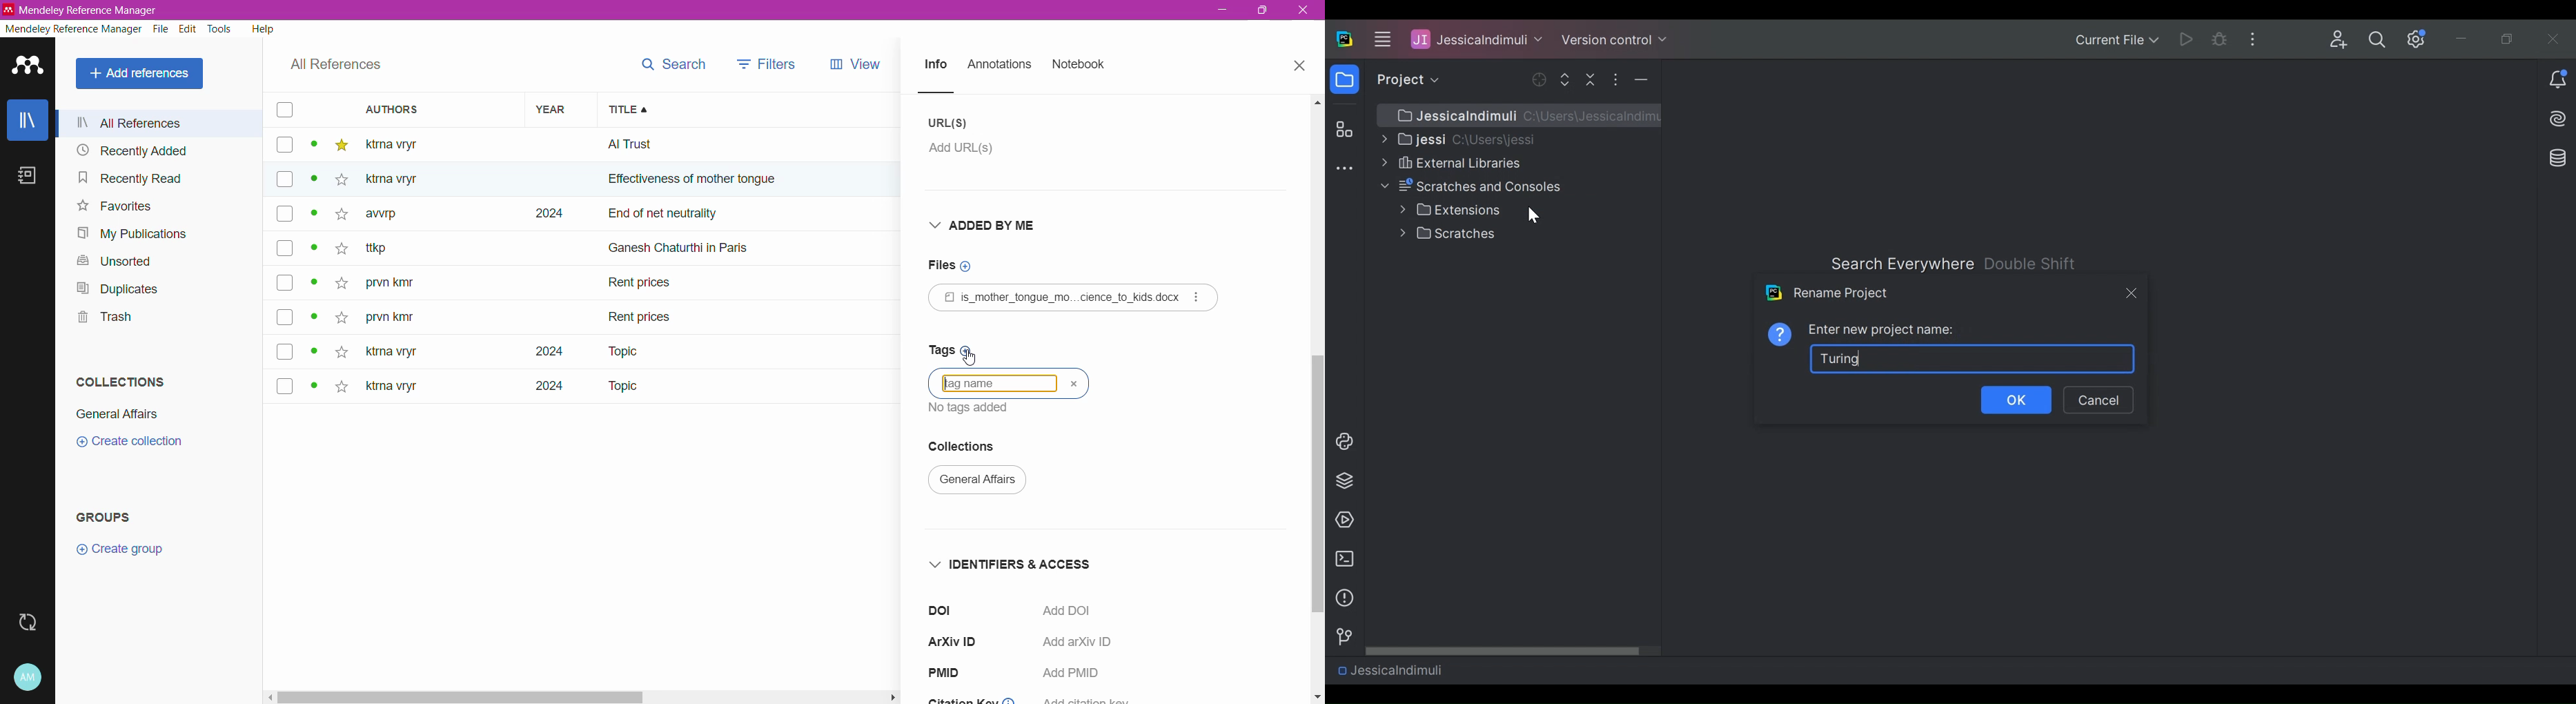 The width and height of the screenshot is (2576, 728). I want to click on rent prices , so click(642, 315).